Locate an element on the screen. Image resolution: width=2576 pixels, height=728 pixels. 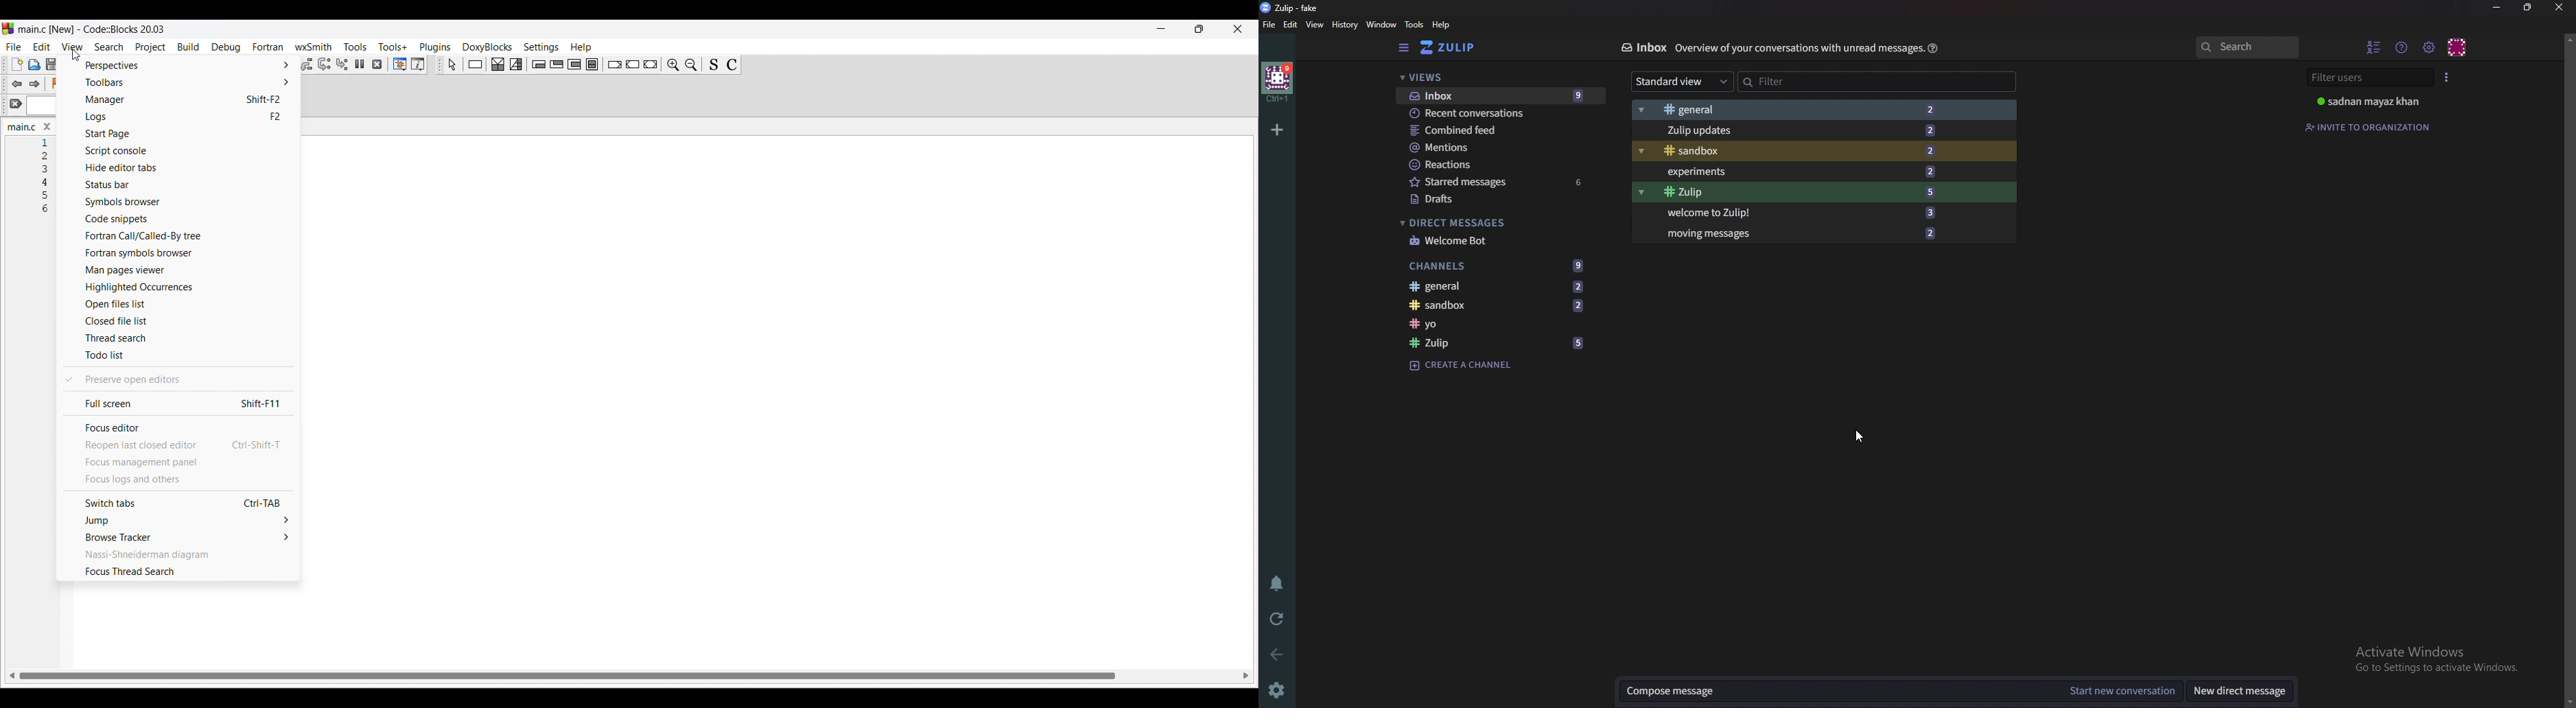
Switch tabs is located at coordinates (178, 503).